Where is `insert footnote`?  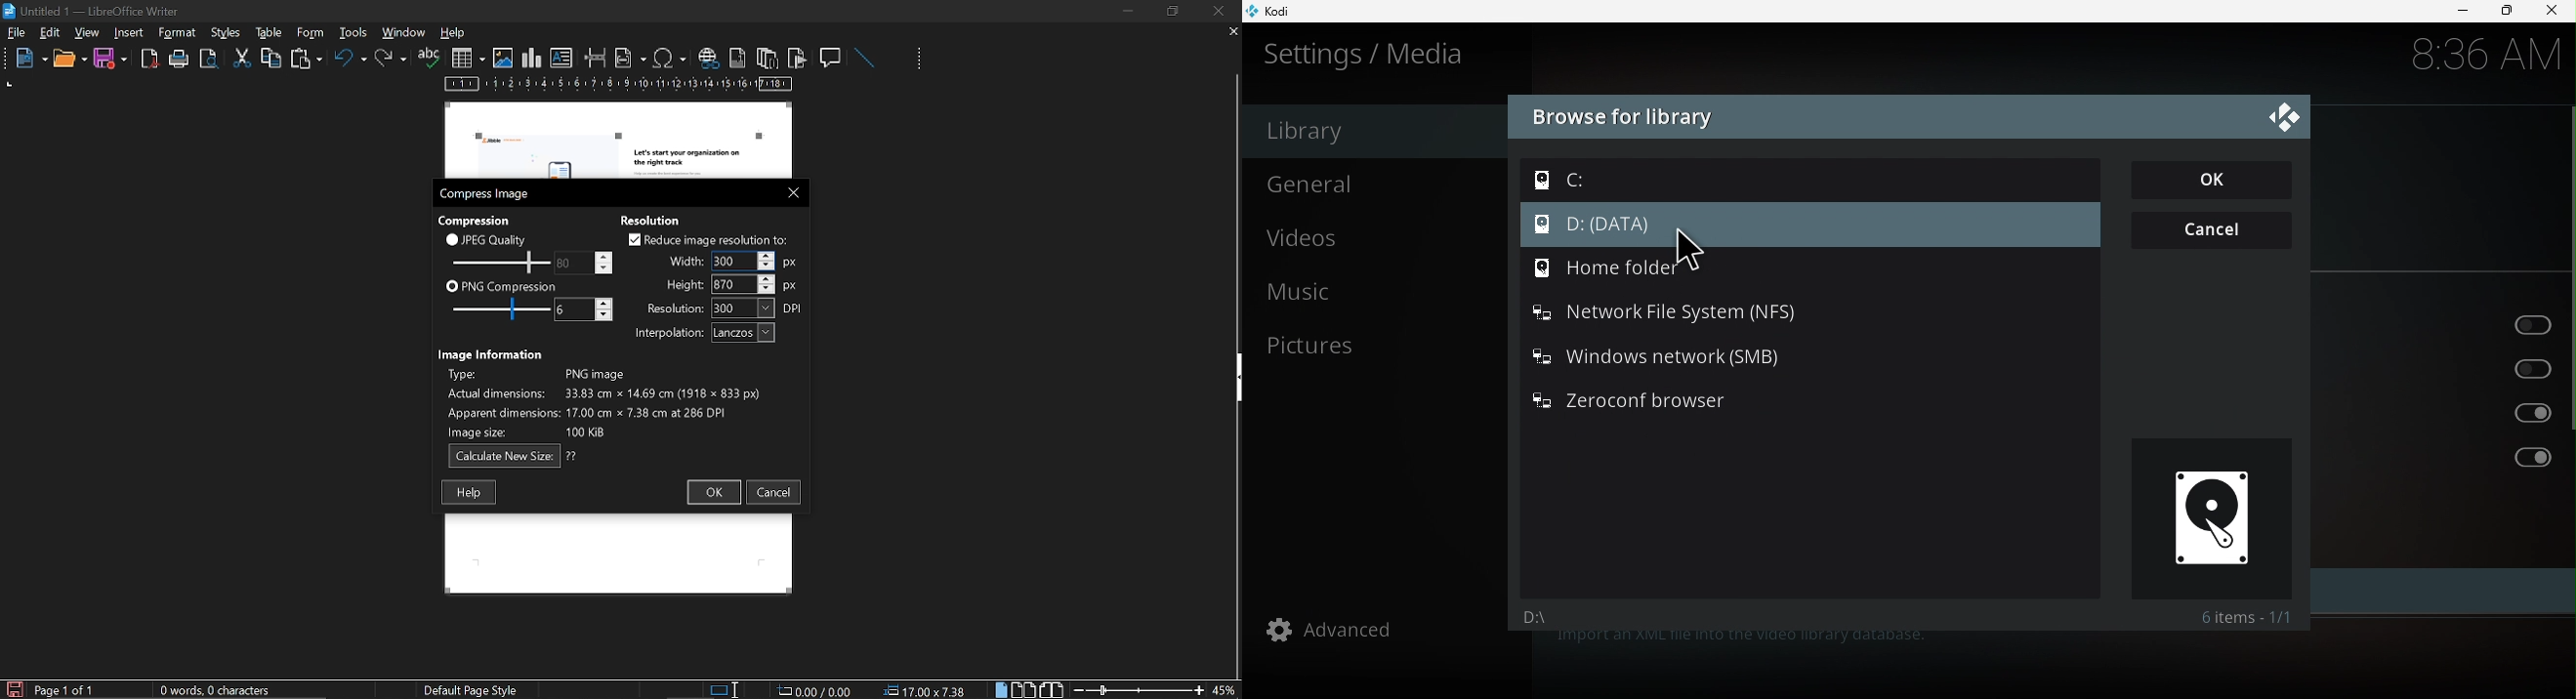 insert footnote is located at coordinates (736, 57).